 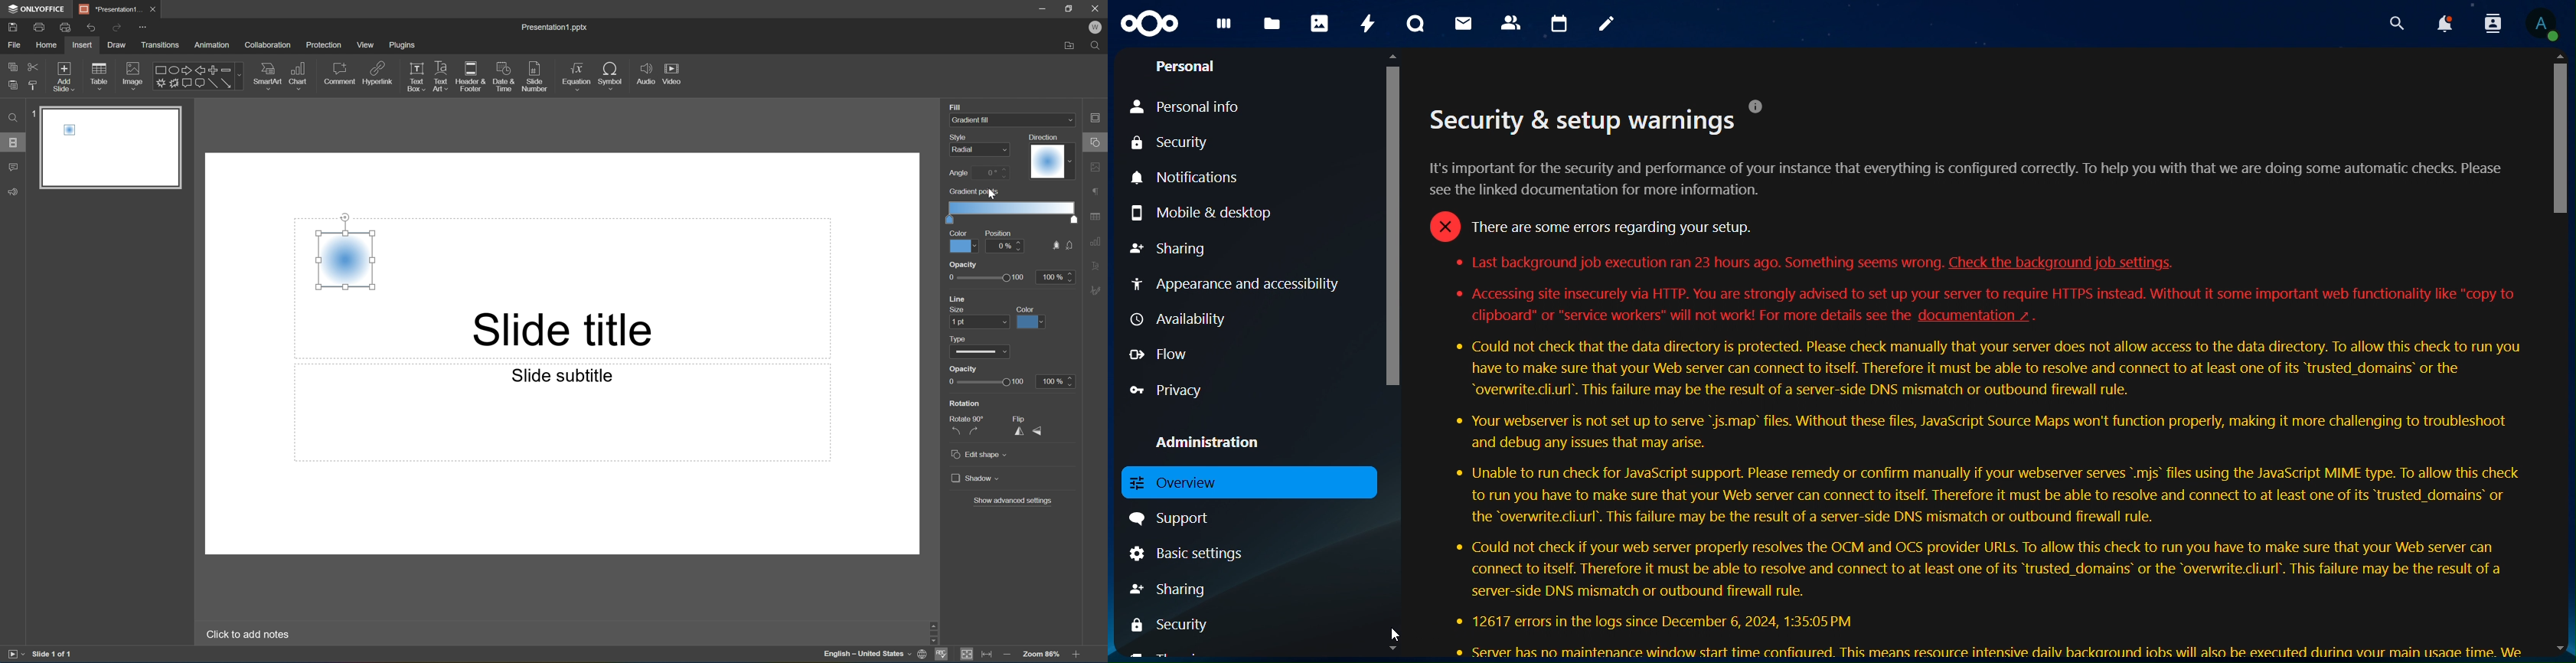 I want to click on Rotate 90° counterclockwise, so click(x=955, y=431).